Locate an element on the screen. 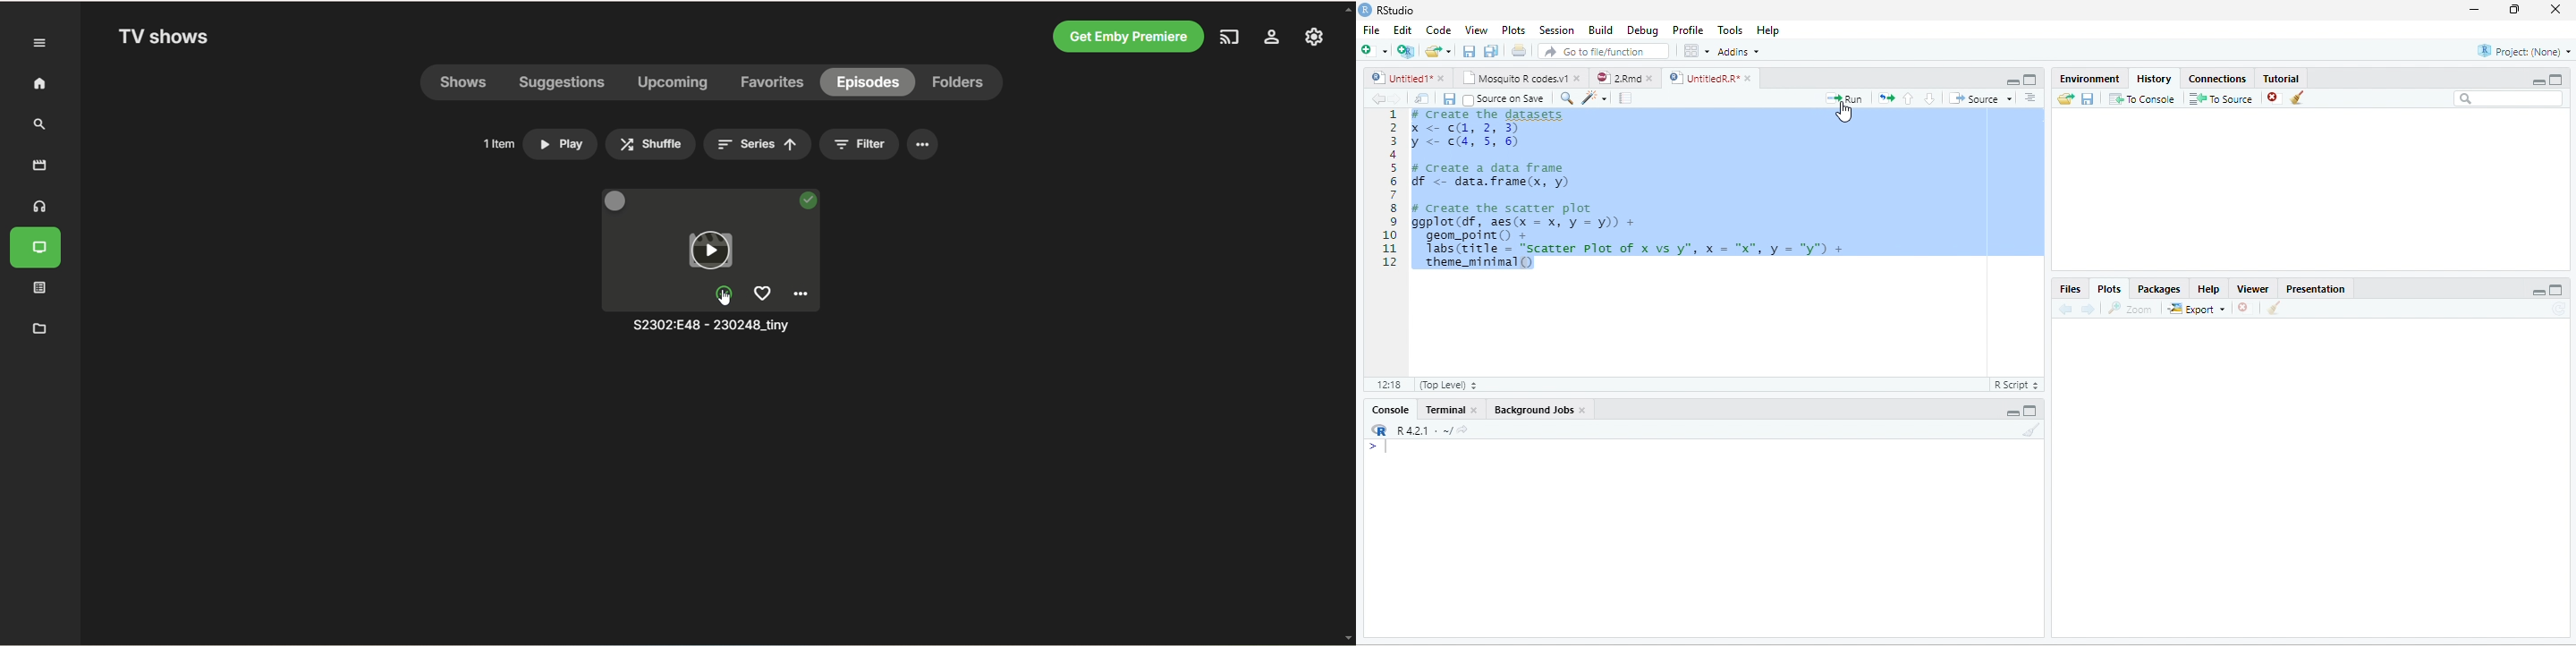 This screenshot has width=2576, height=672. Minimize is located at coordinates (2538, 81).